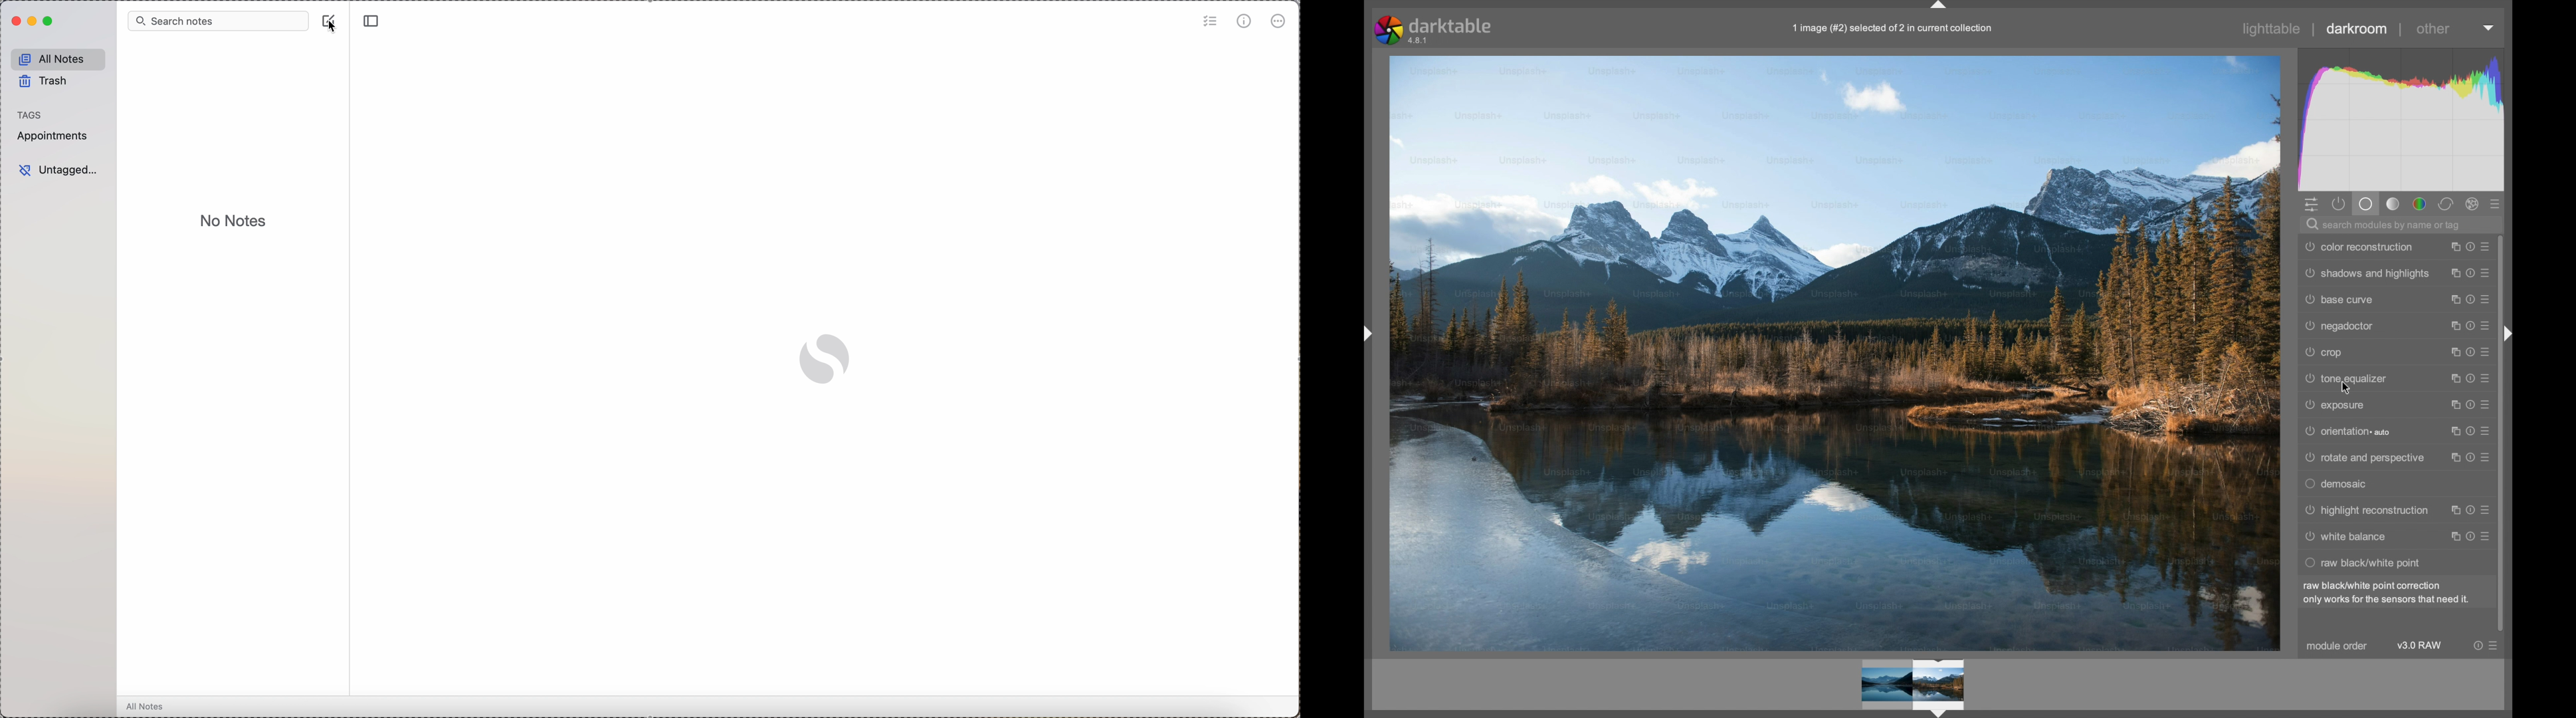 This screenshot has width=2576, height=728. Describe the element at coordinates (2452, 431) in the screenshot. I see `instance` at that location.